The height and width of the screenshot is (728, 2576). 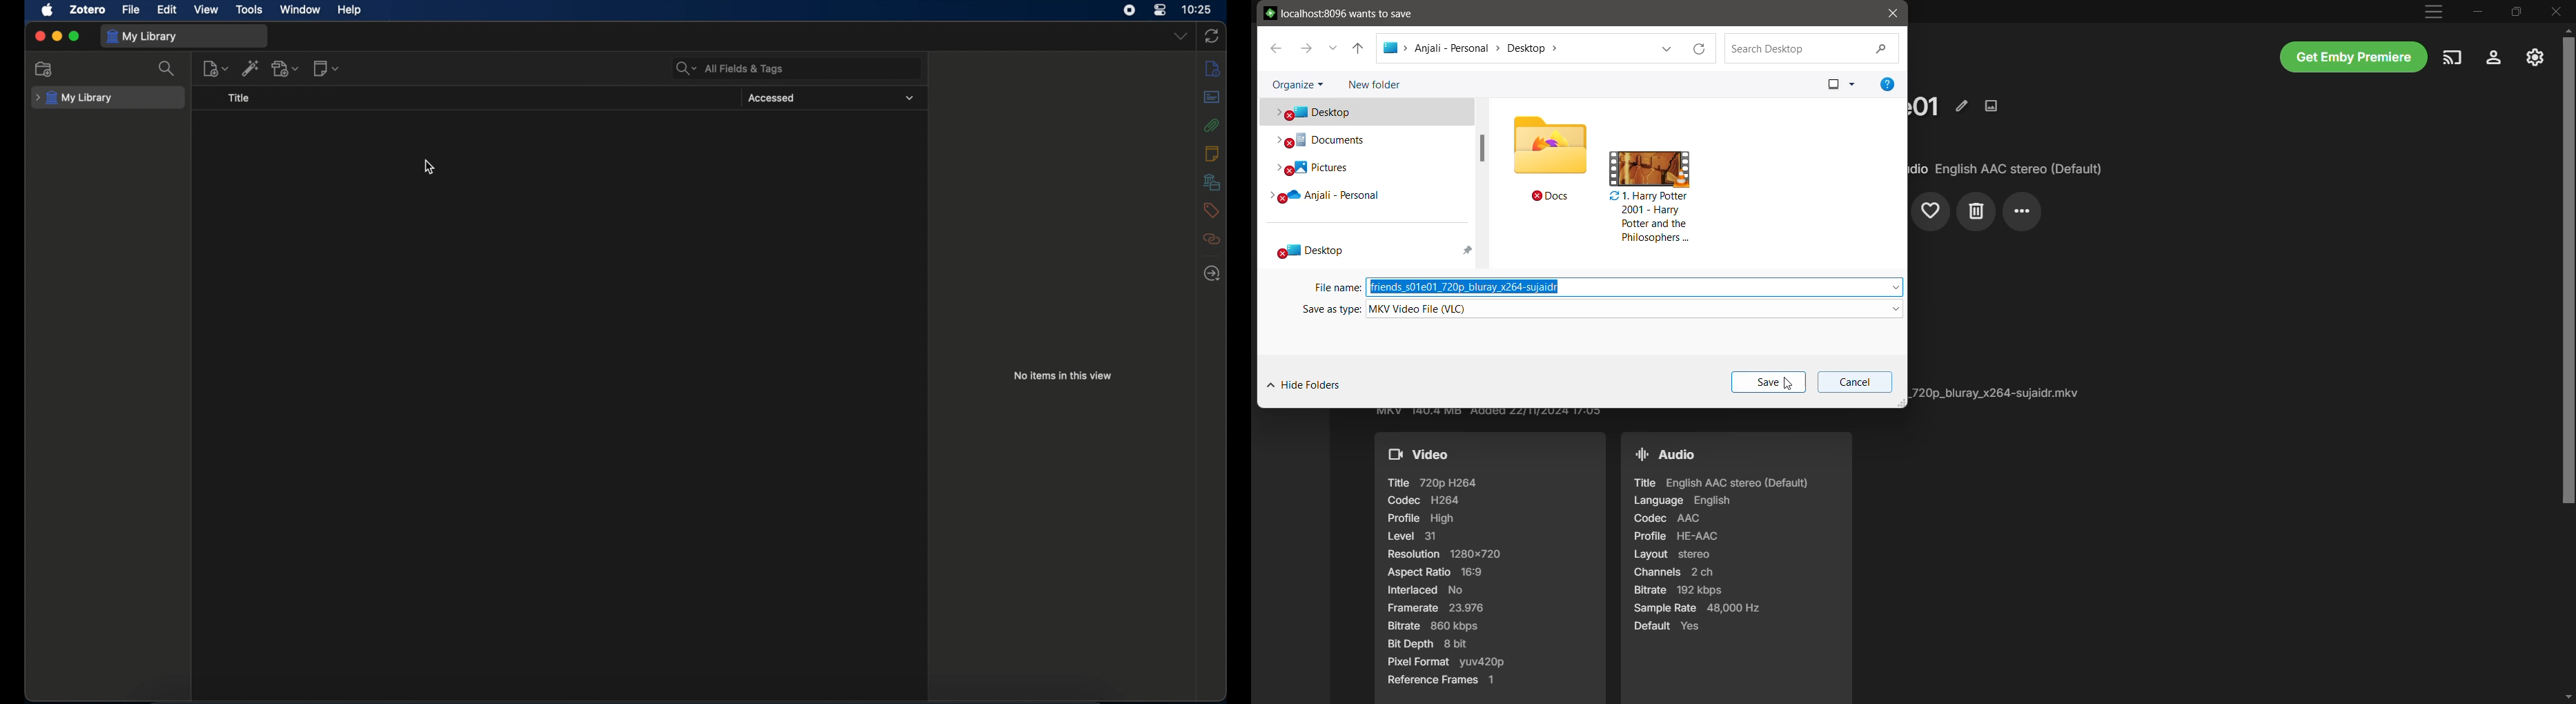 I want to click on notes, so click(x=1212, y=153).